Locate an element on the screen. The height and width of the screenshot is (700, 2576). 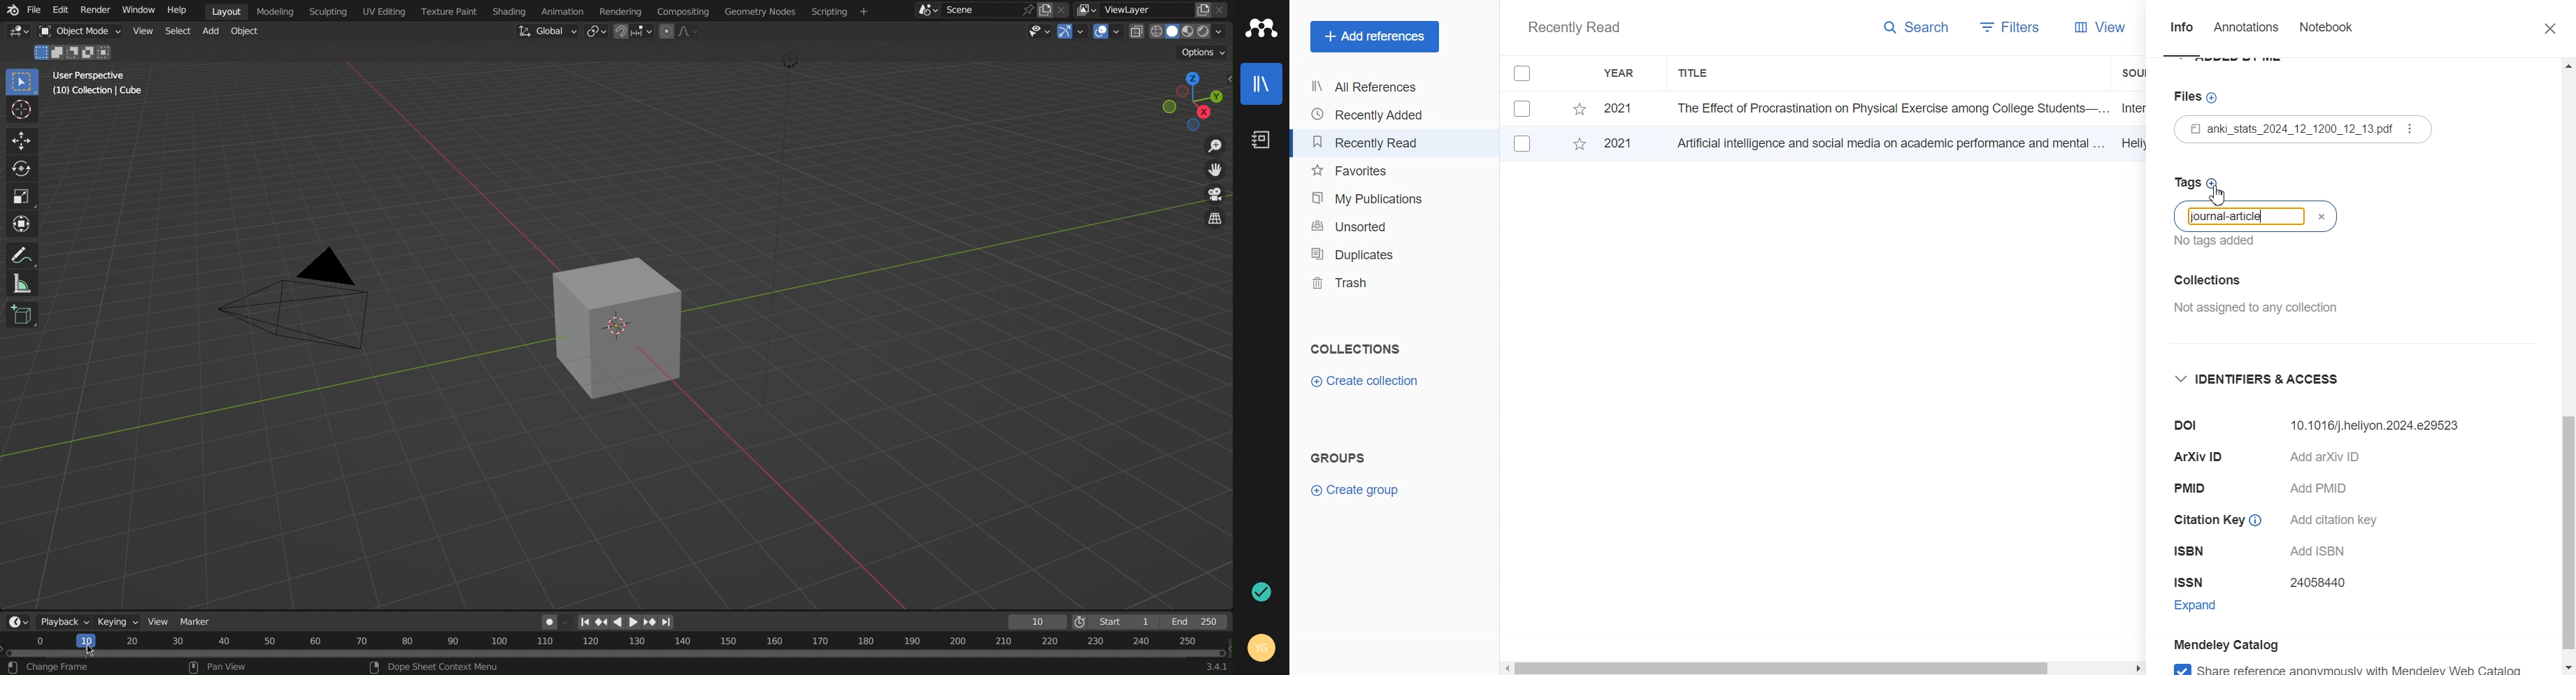
Create Collection is located at coordinates (1366, 382).